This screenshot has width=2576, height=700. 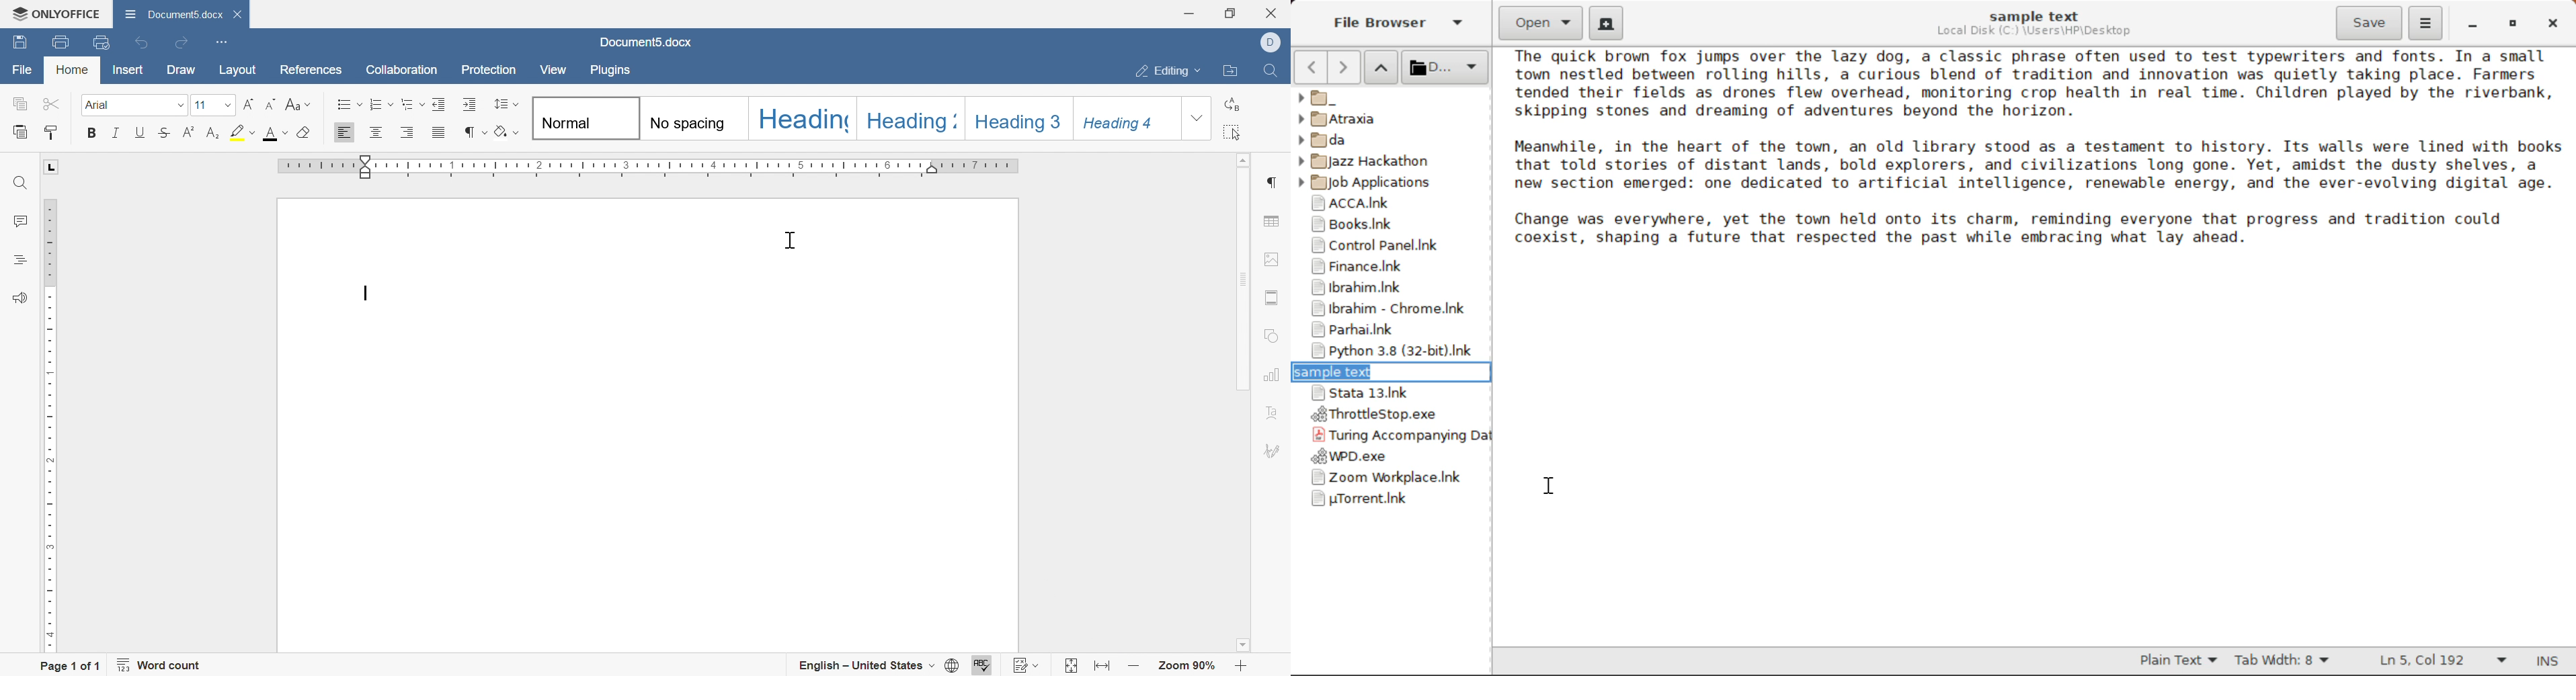 What do you see at coordinates (646, 165) in the screenshot?
I see `ruler` at bounding box center [646, 165].